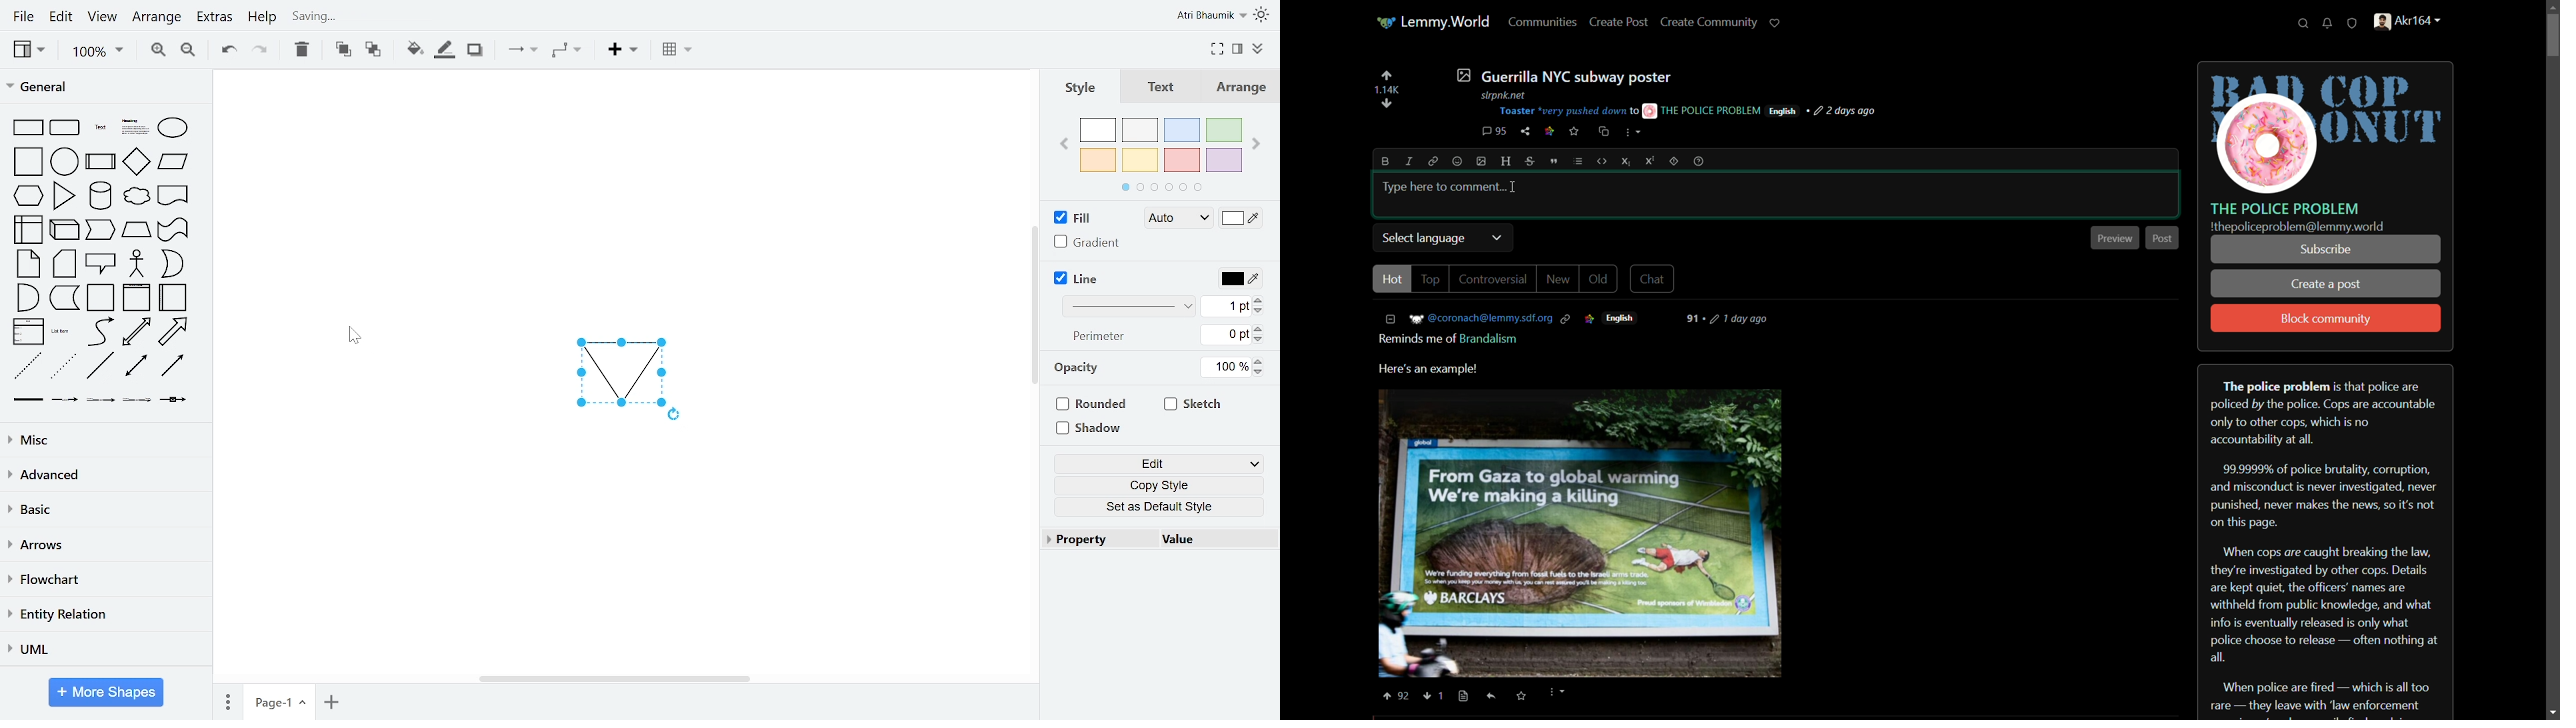 Image resolution: width=2576 pixels, height=728 pixels. I want to click on zoom, so click(97, 52).